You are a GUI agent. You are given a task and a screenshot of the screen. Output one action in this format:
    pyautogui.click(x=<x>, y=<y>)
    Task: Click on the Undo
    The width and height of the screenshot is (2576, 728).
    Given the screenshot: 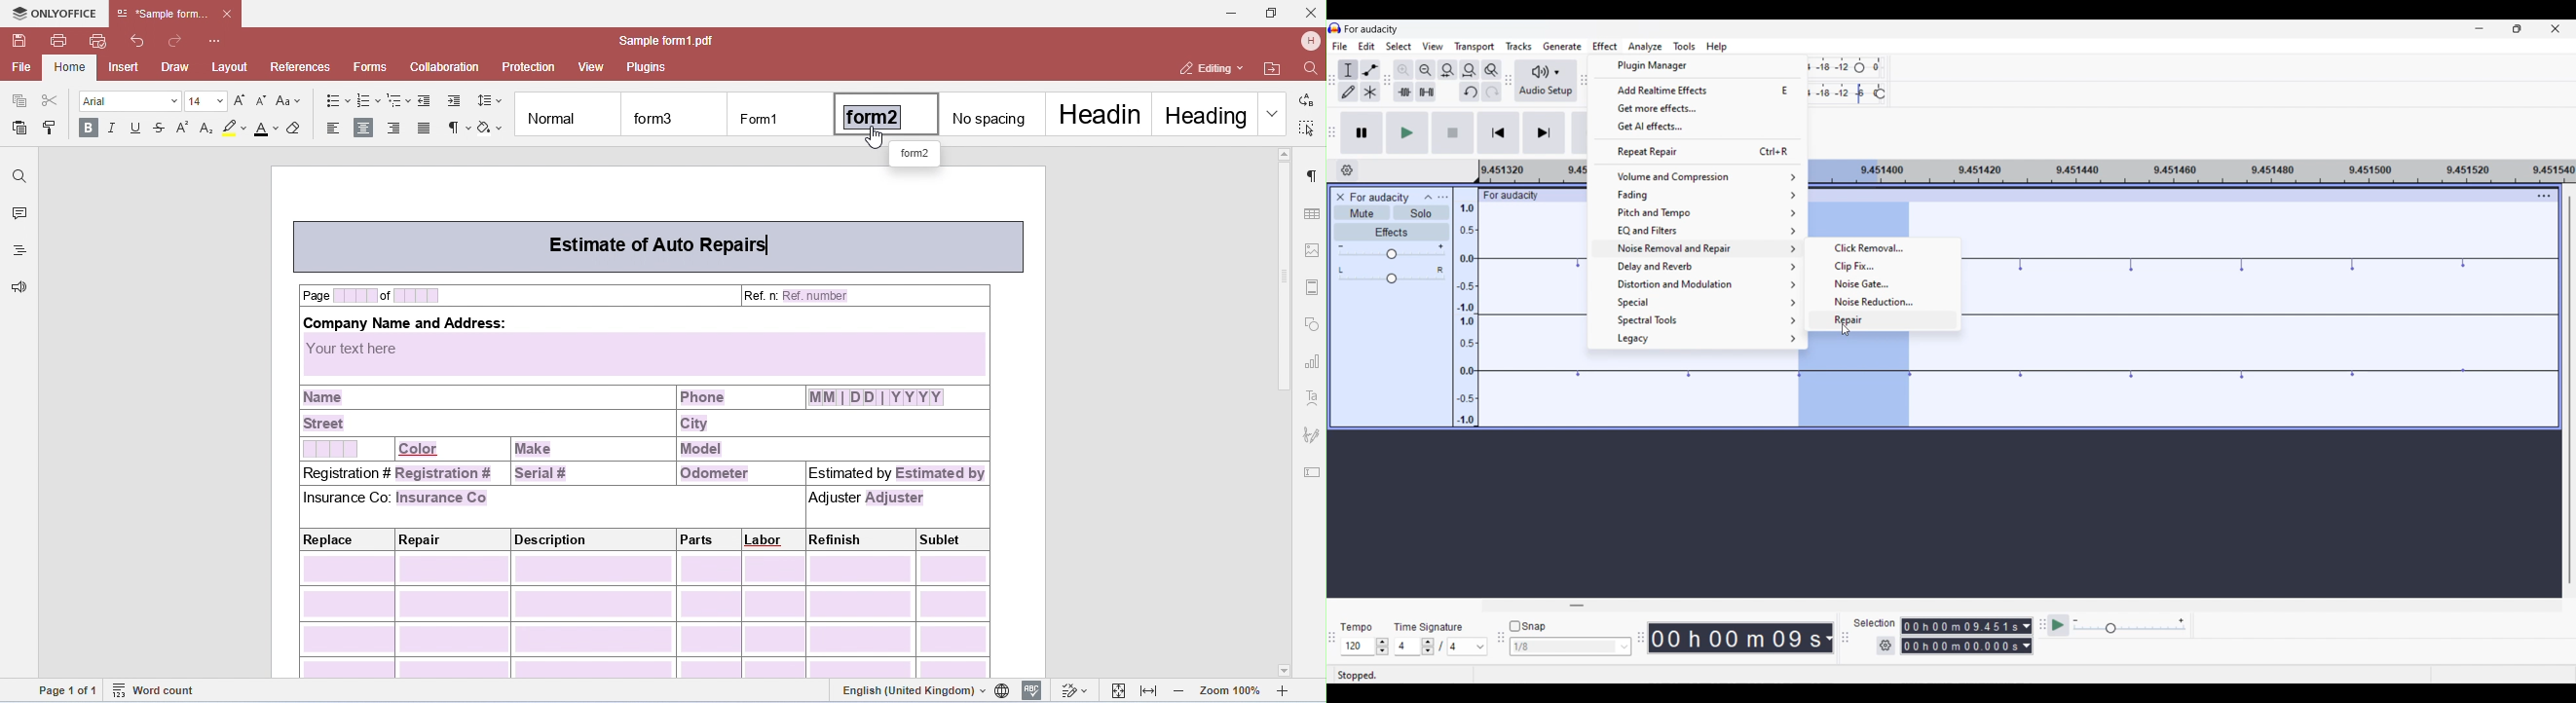 What is the action you would take?
    pyautogui.click(x=1470, y=91)
    